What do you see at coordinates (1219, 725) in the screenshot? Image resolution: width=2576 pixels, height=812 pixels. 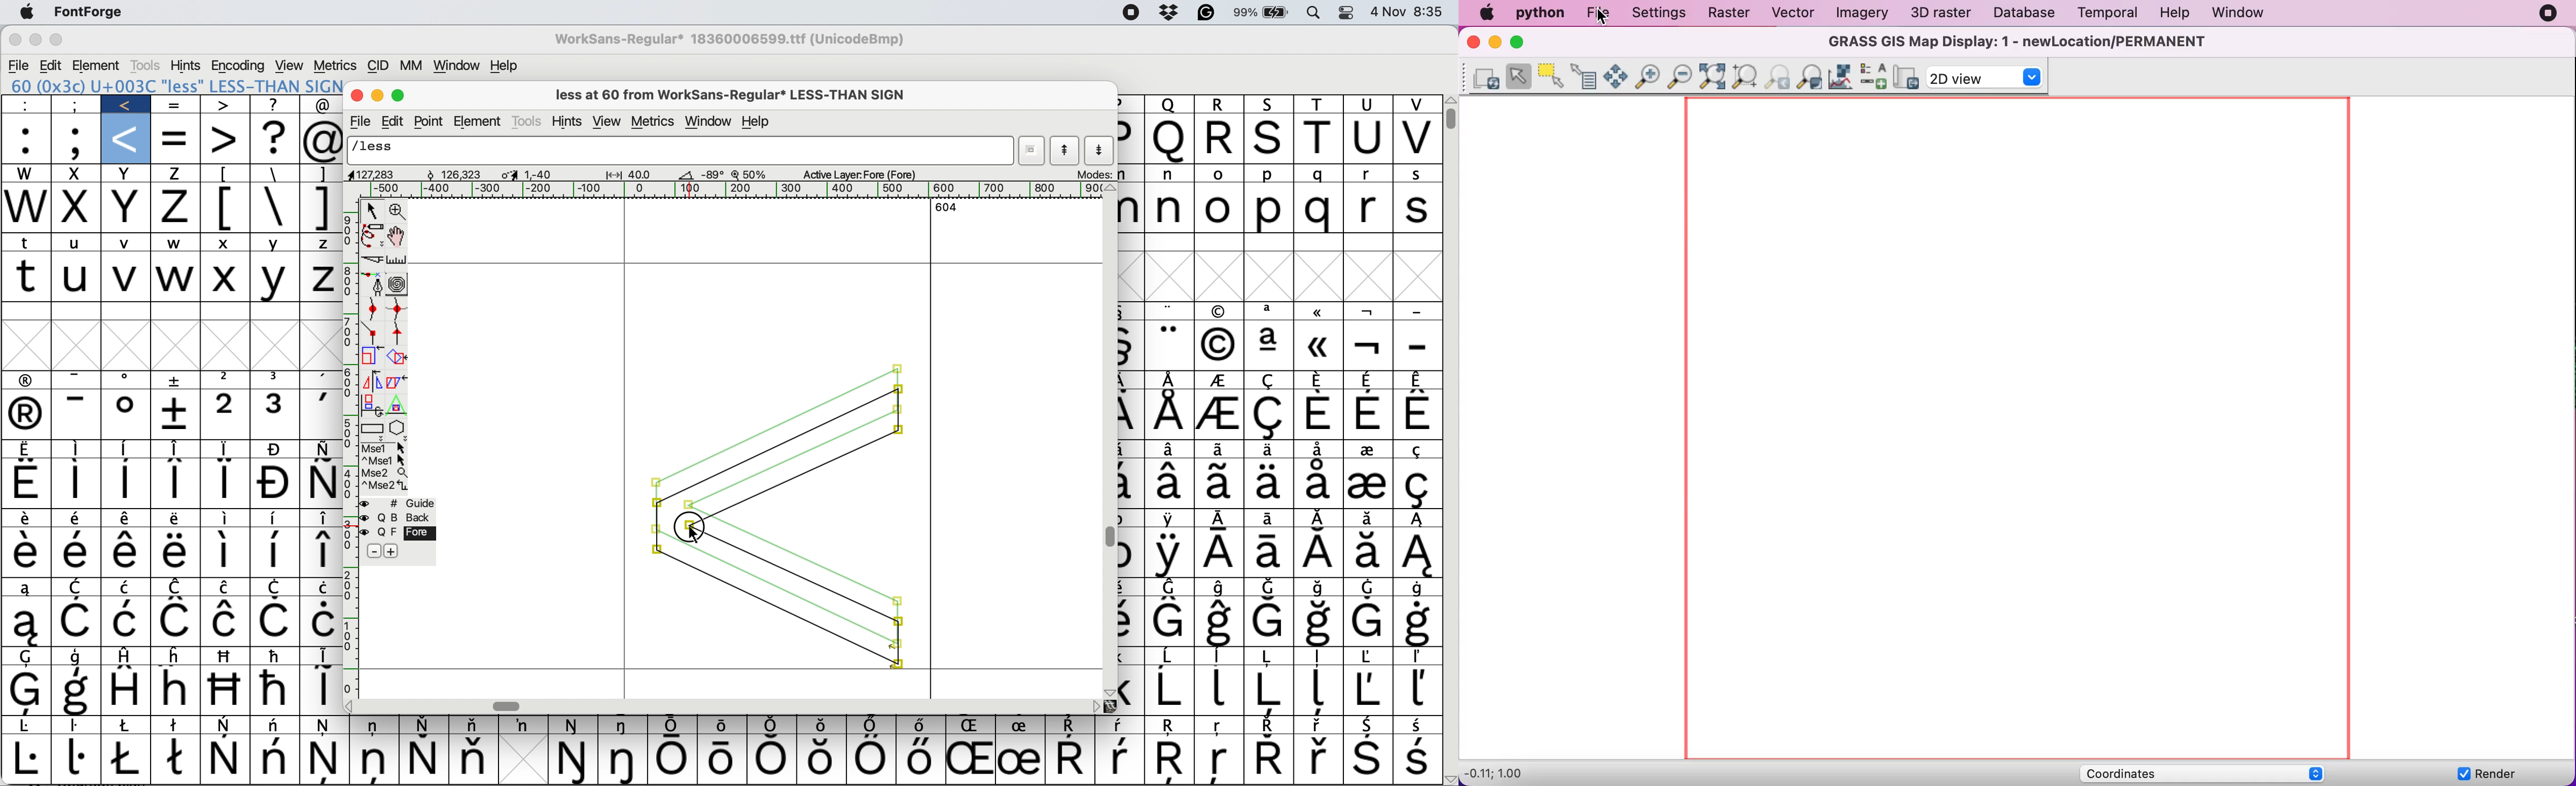 I see `Symbol` at bounding box center [1219, 725].